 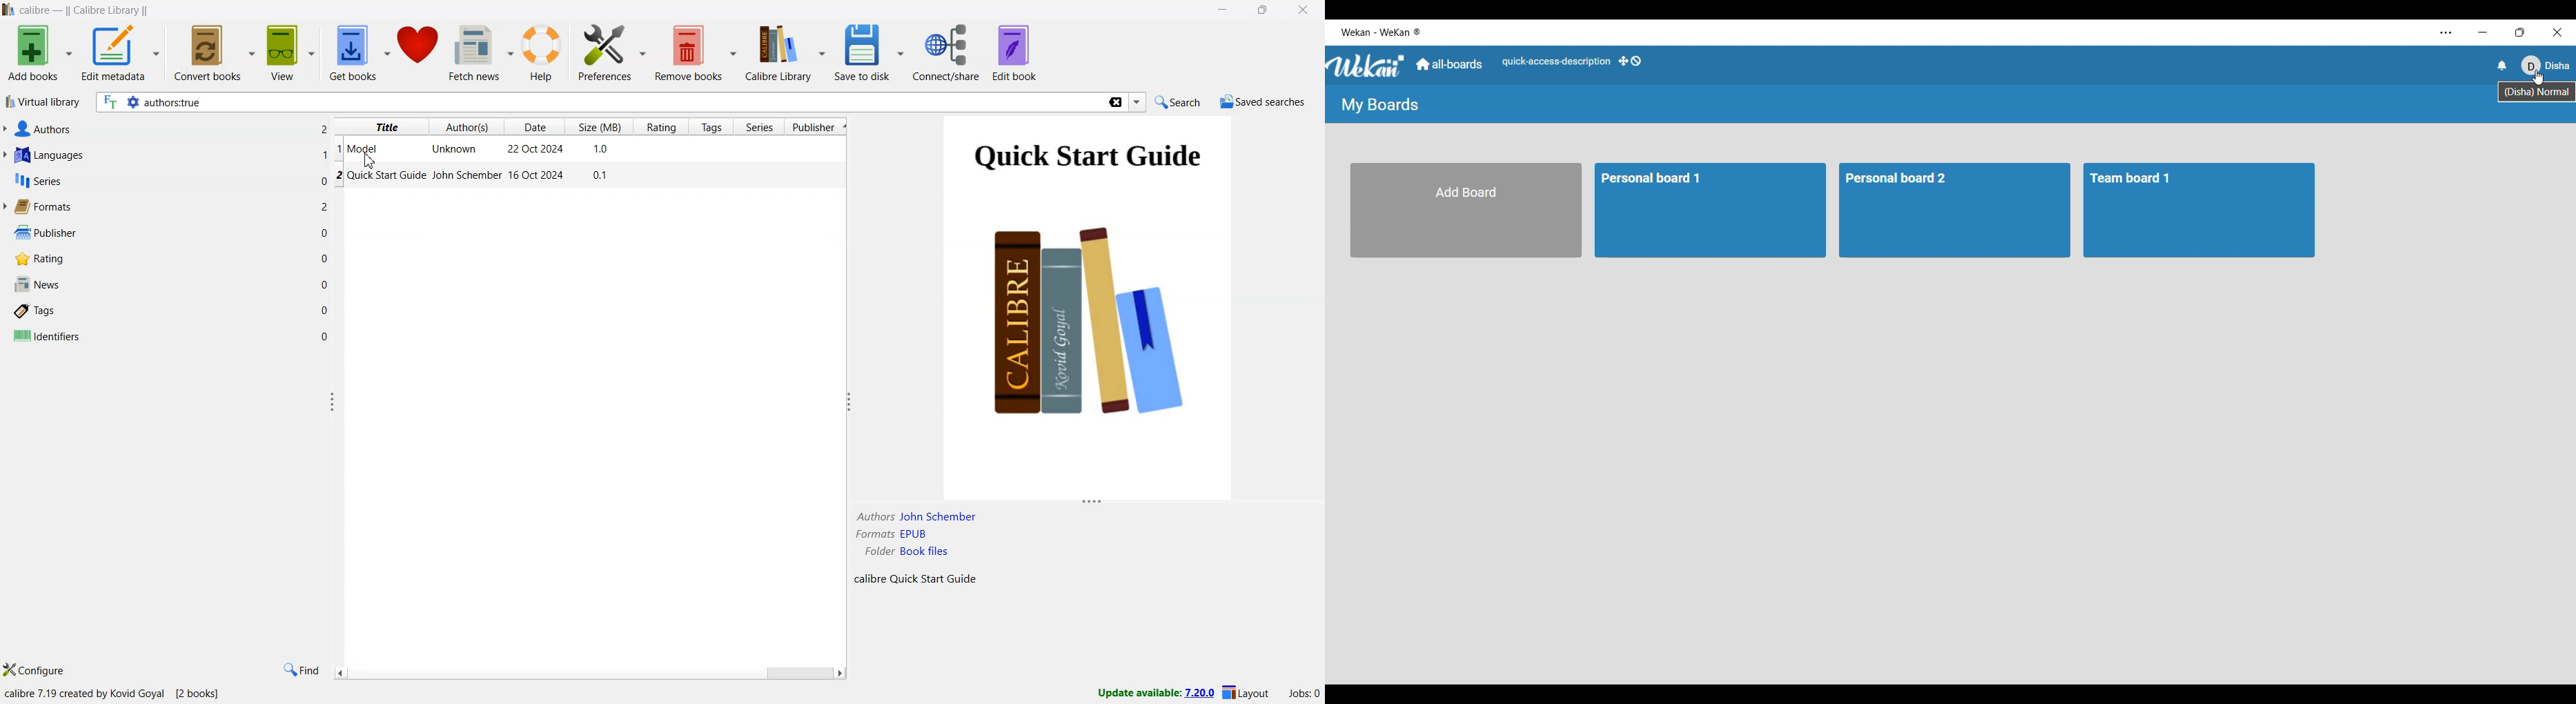 I want to click on 0, so click(x=325, y=310).